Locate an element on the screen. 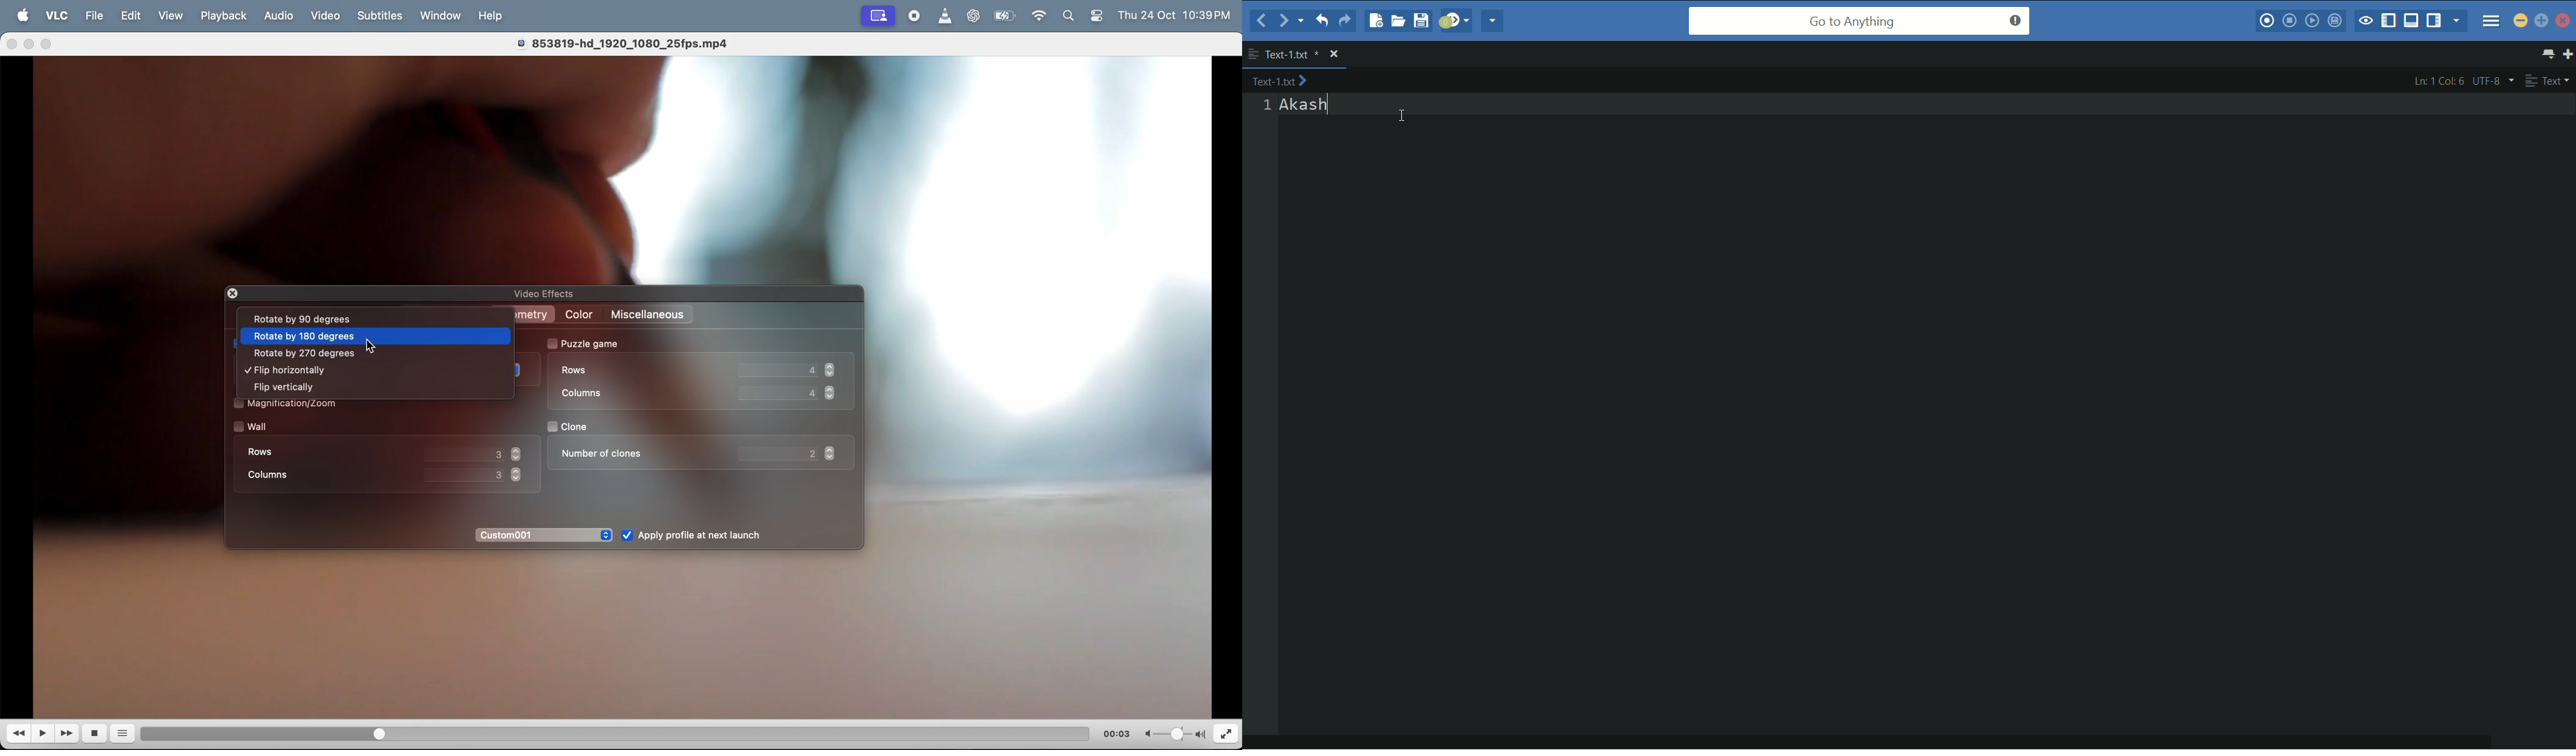 The height and width of the screenshot is (756, 2576). Apple menu is located at coordinates (24, 16).